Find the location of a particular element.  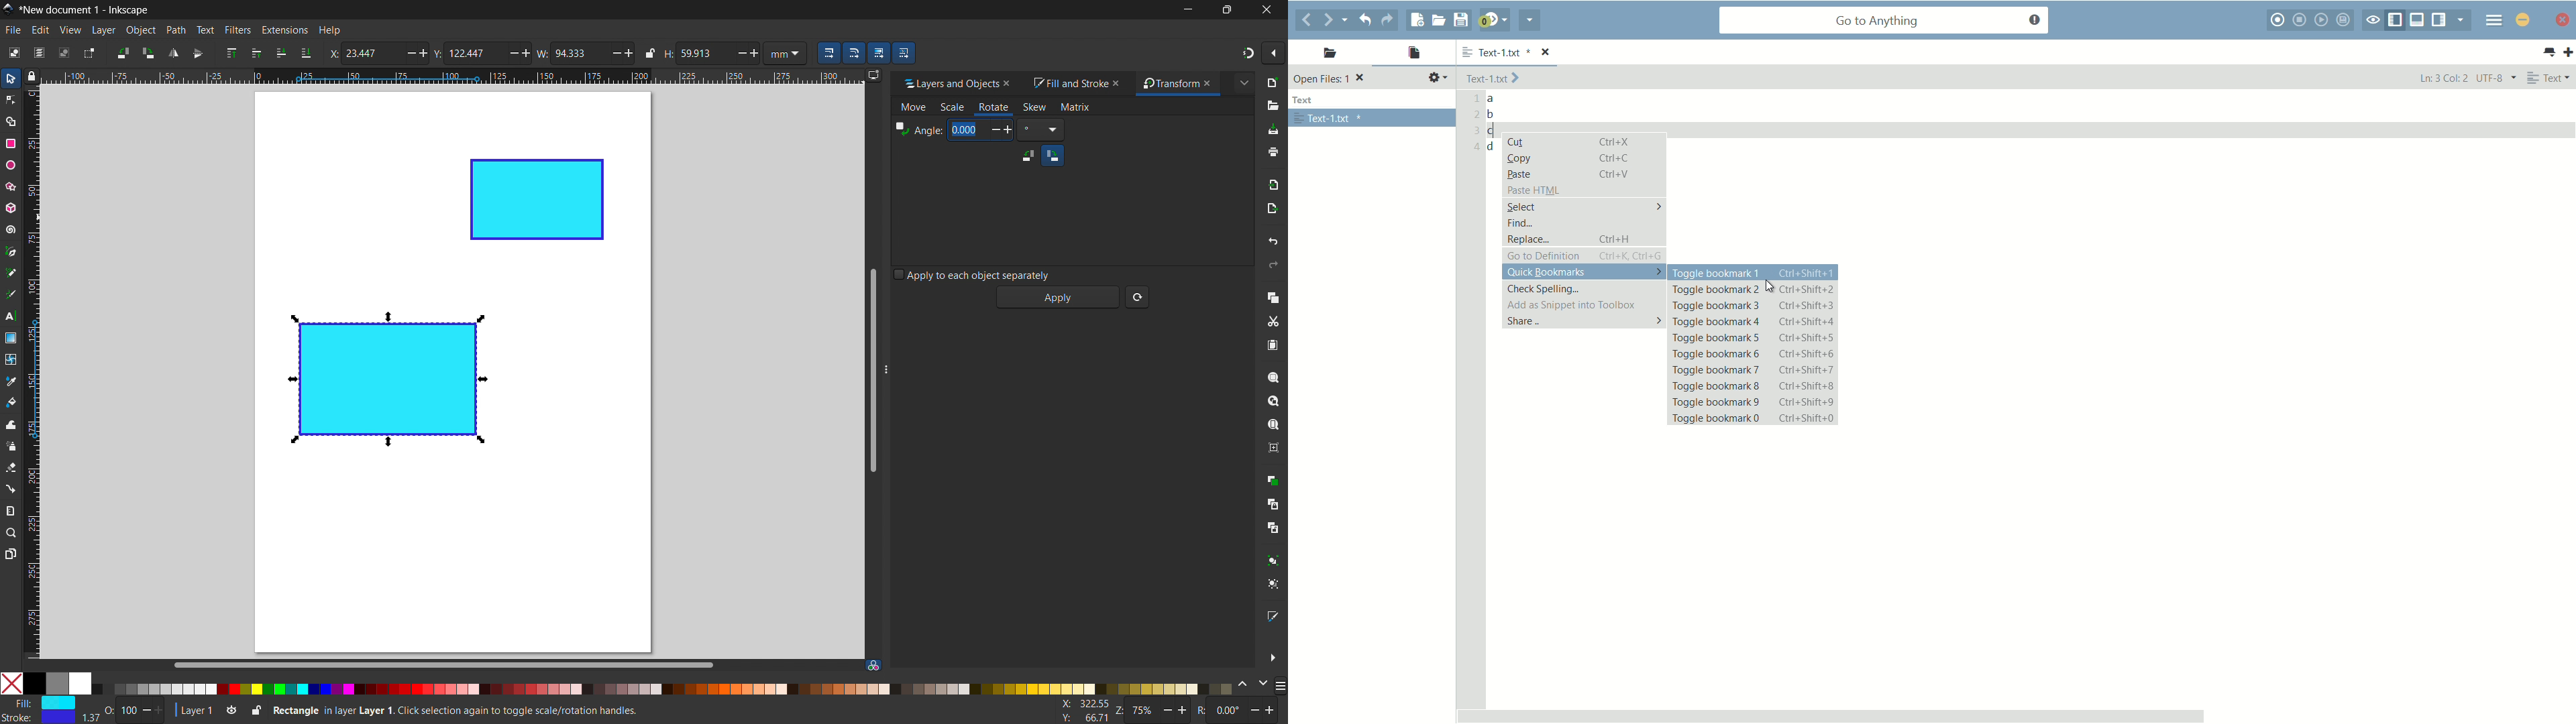

Y: 160.93 is located at coordinates (1080, 719).